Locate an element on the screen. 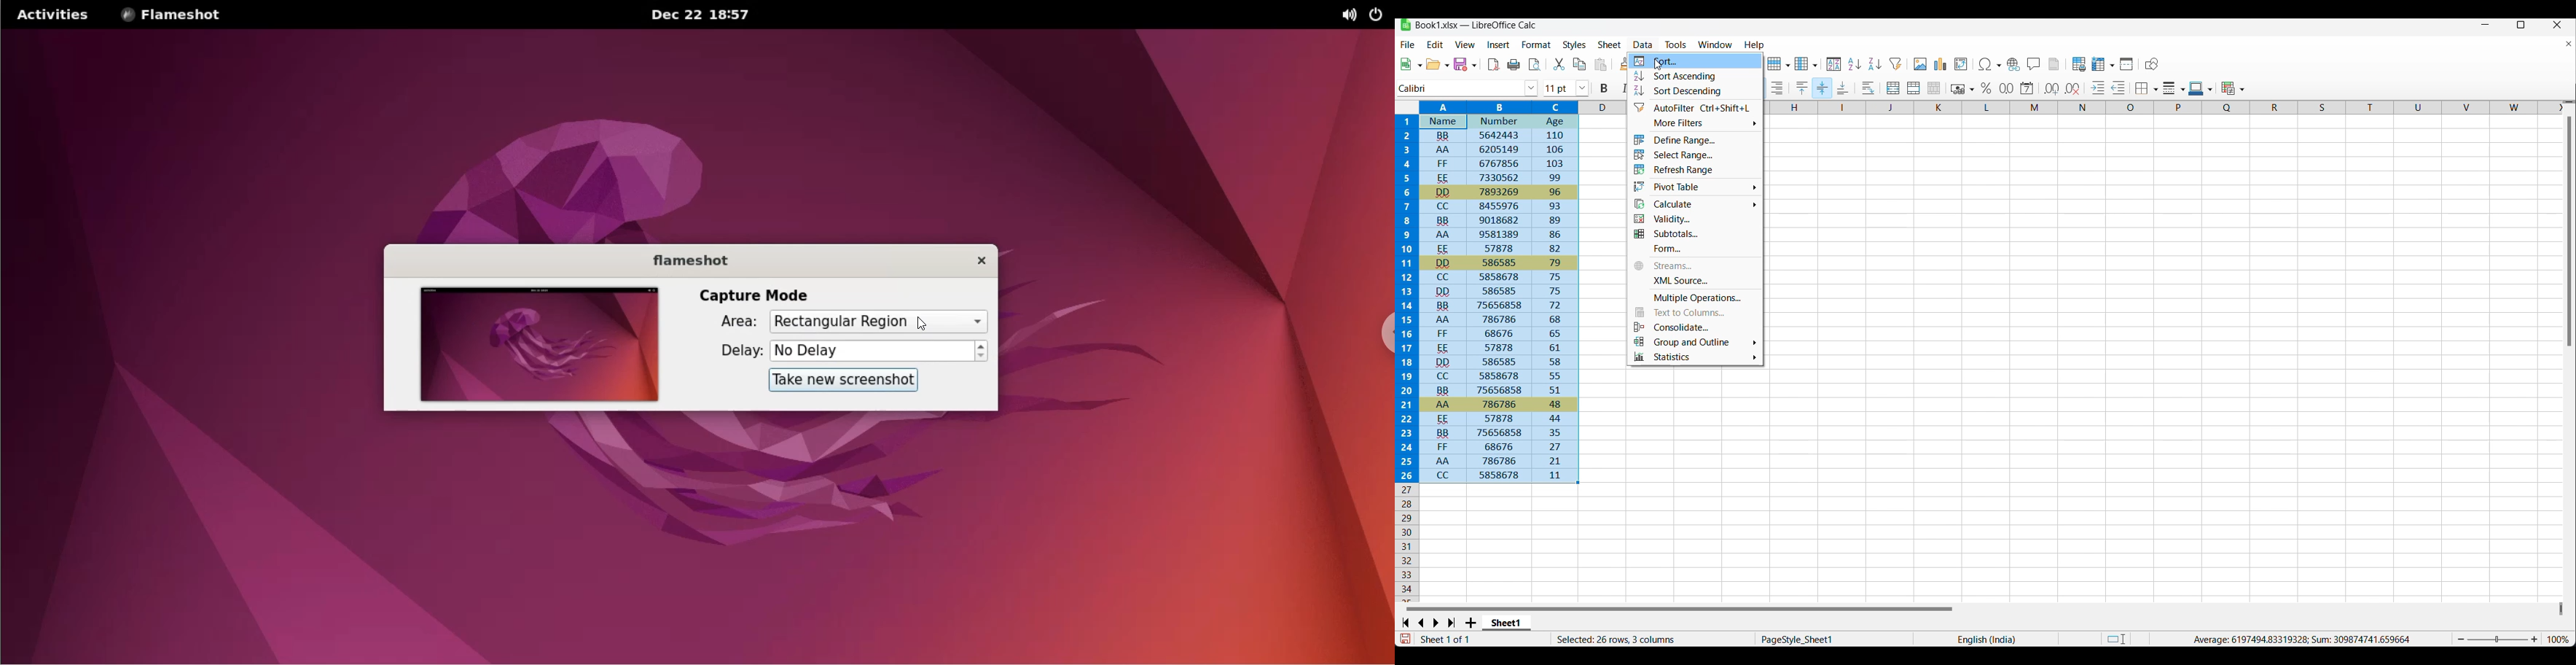 The height and width of the screenshot is (672, 2576). View menu is located at coordinates (1465, 44).